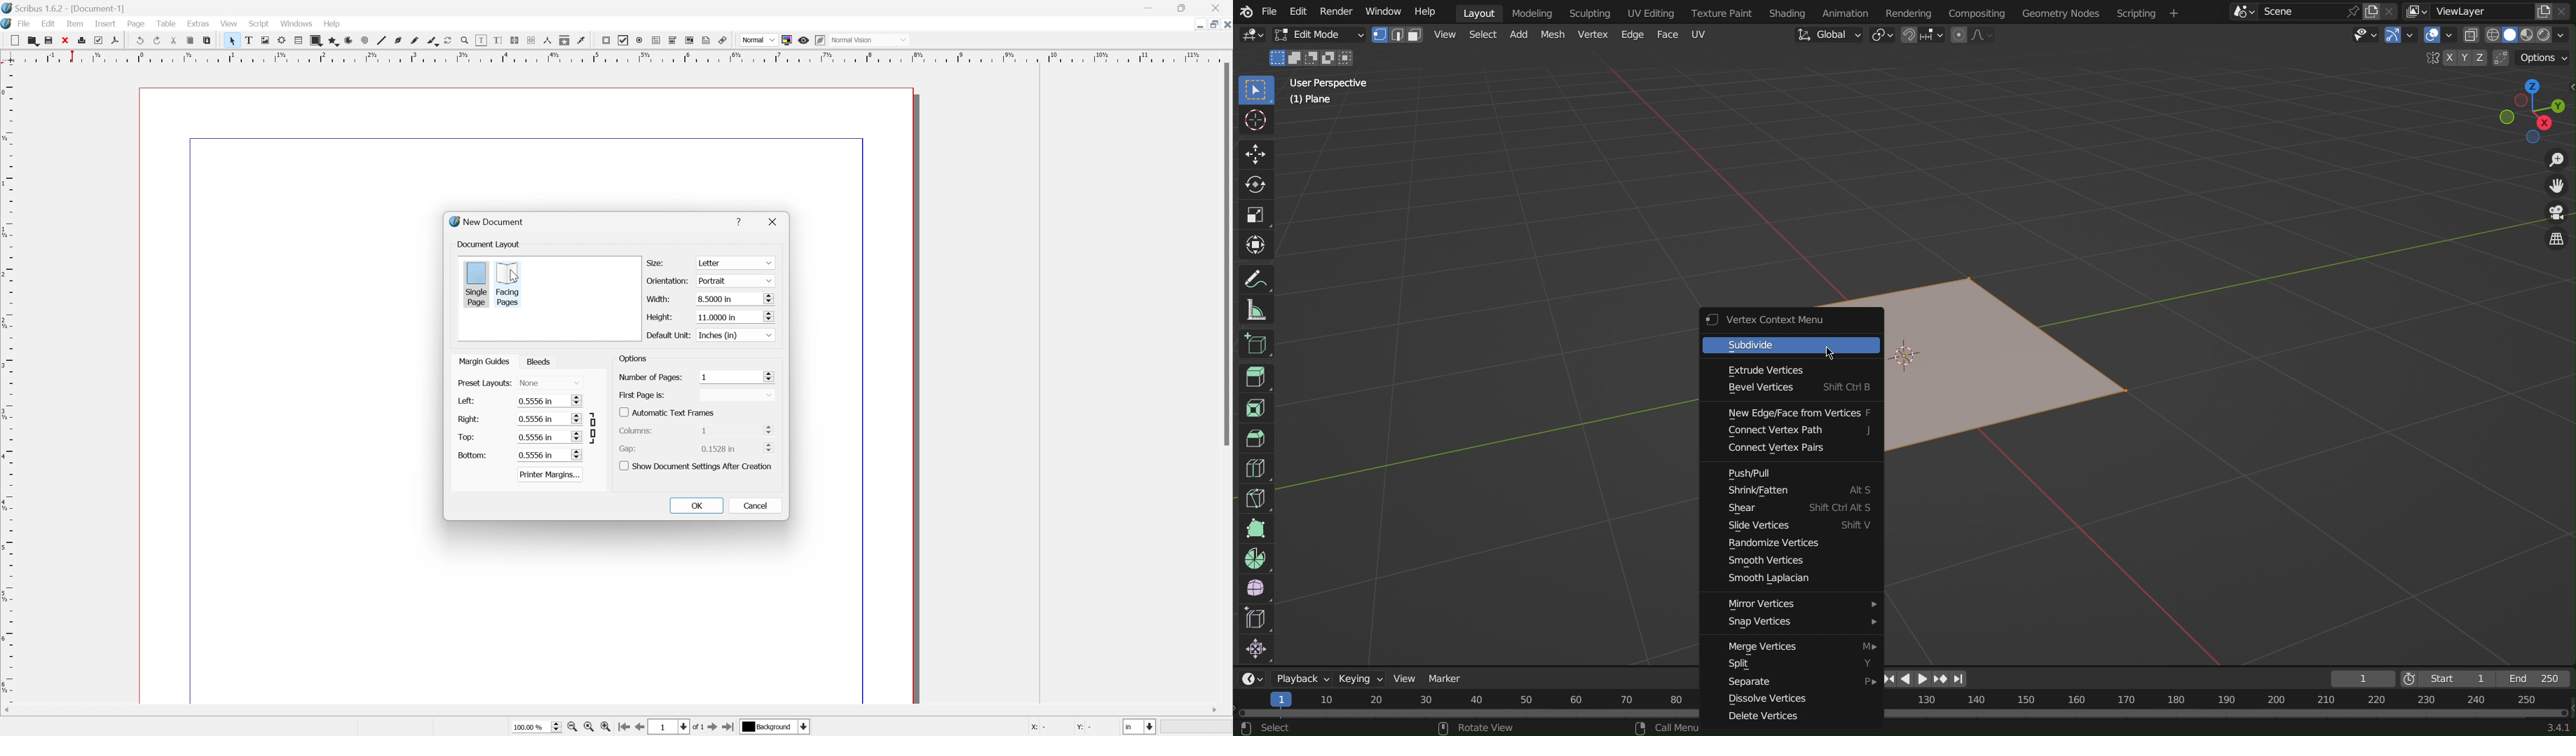 The height and width of the screenshot is (756, 2576). Describe the element at coordinates (490, 244) in the screenshot. I see `document layout` at that location.